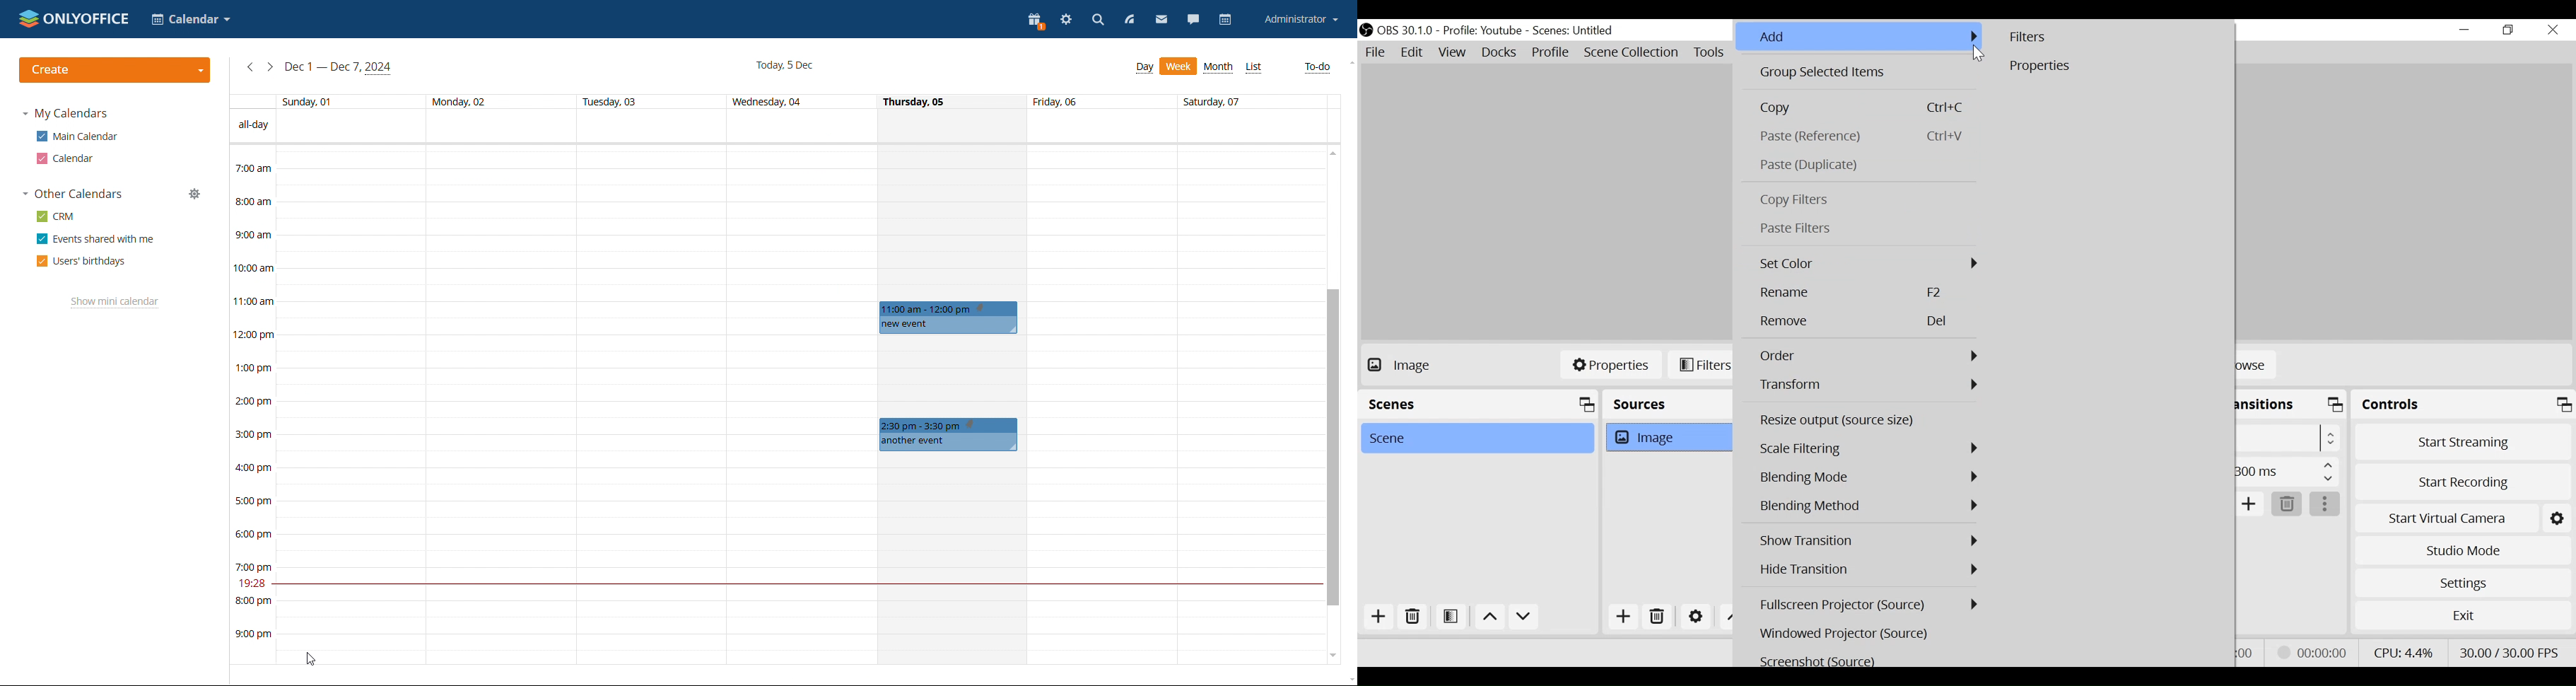 The height and width of the screenshot is (700, 2576). Describe the element at coordinates (947, 325) in the screenshot. I see `new event` at that location.